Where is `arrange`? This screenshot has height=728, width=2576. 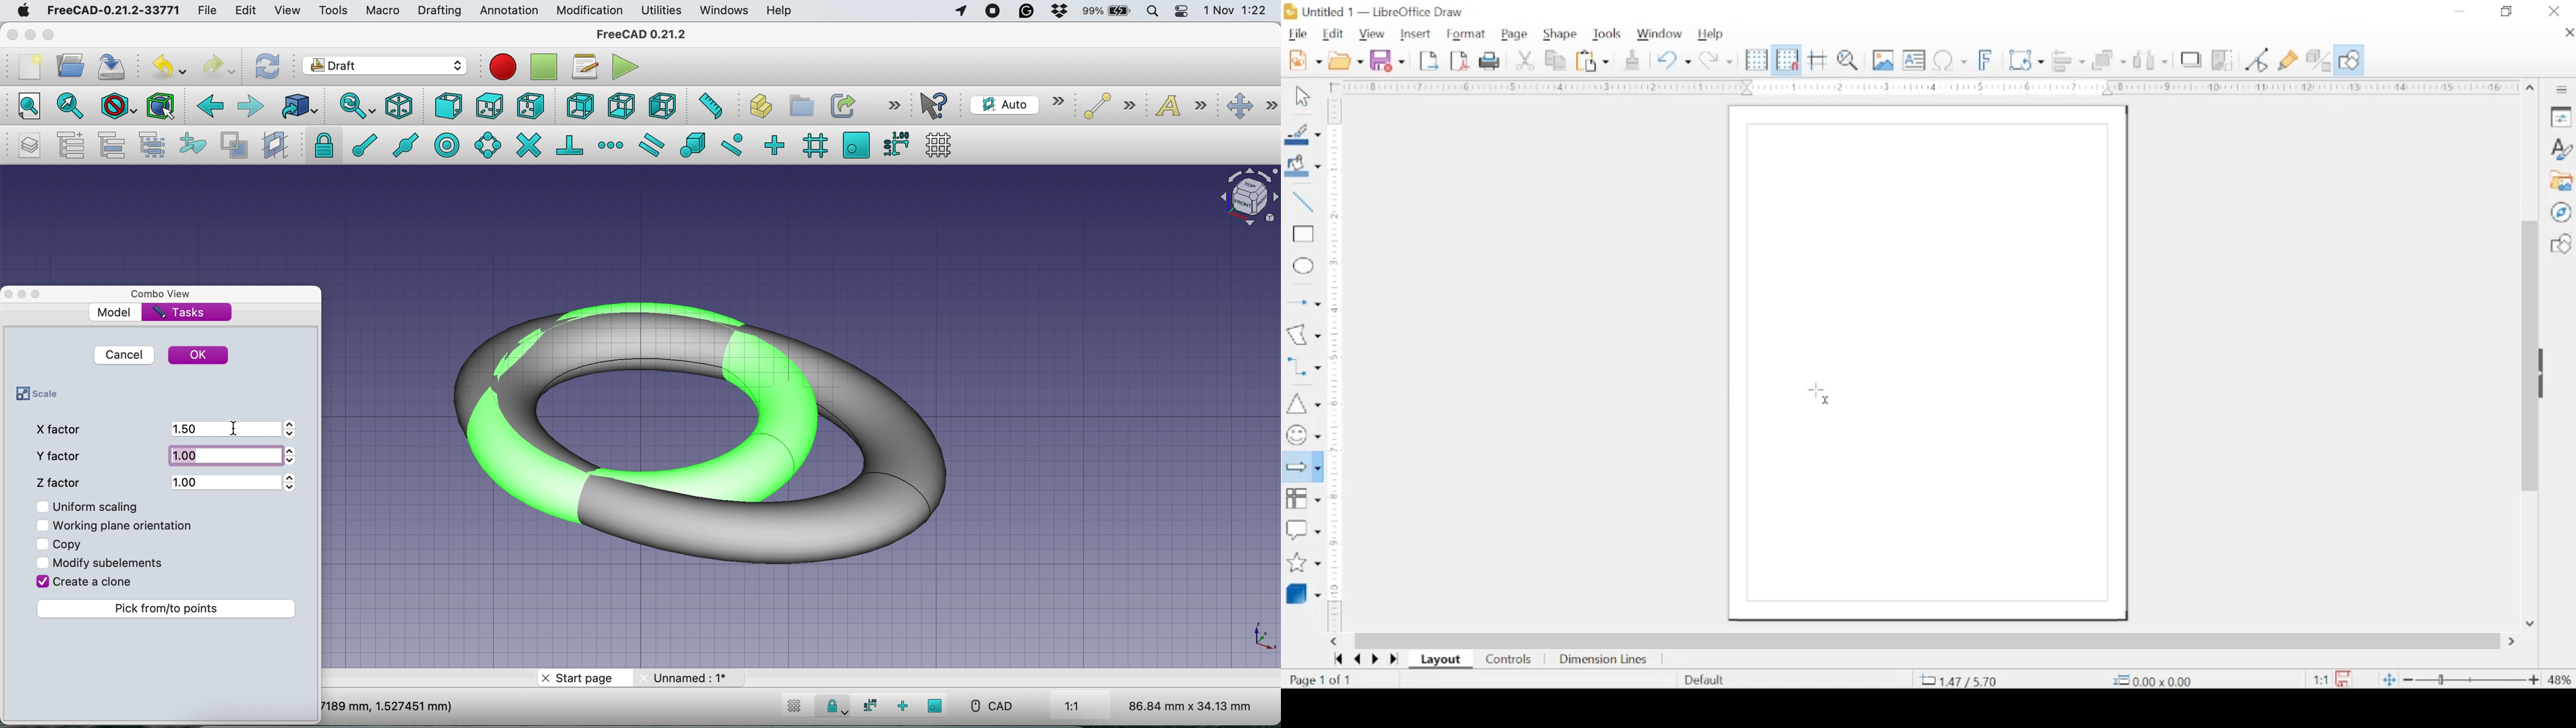
arrange is located at coordinates (2111, 59).